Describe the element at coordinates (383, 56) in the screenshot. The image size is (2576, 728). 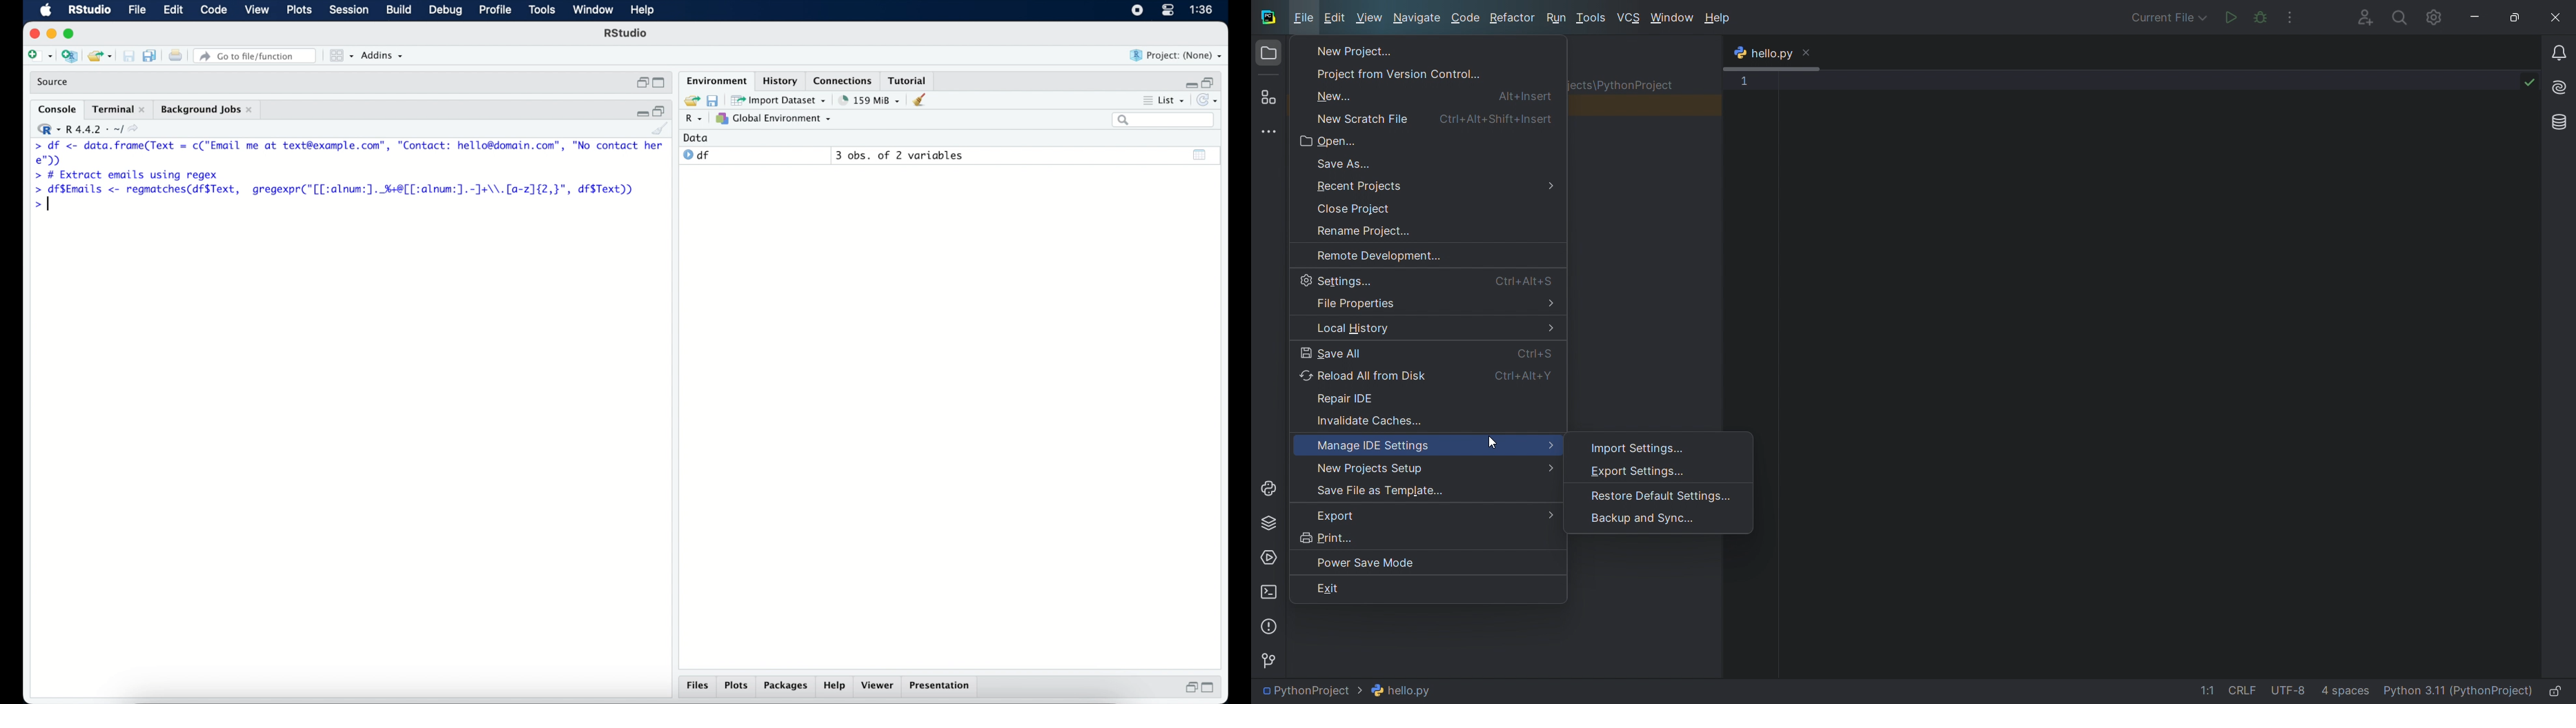
I see `addins` at that location.